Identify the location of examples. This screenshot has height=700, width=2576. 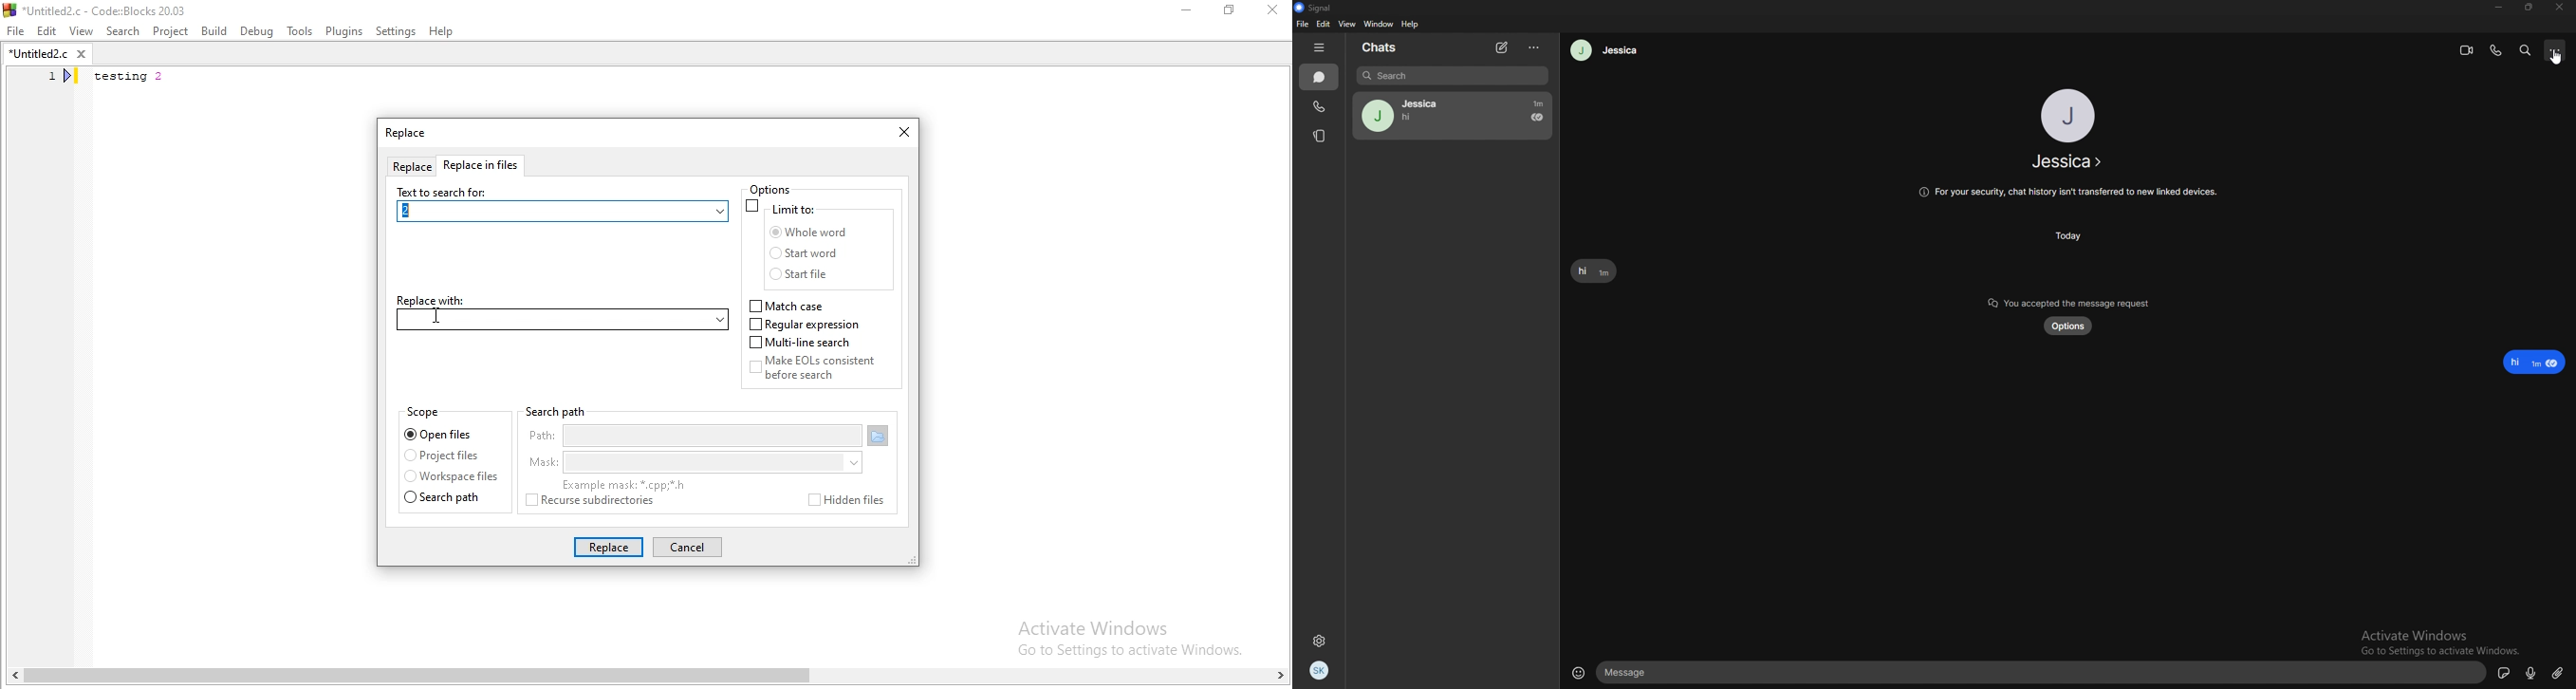
(622, 485).